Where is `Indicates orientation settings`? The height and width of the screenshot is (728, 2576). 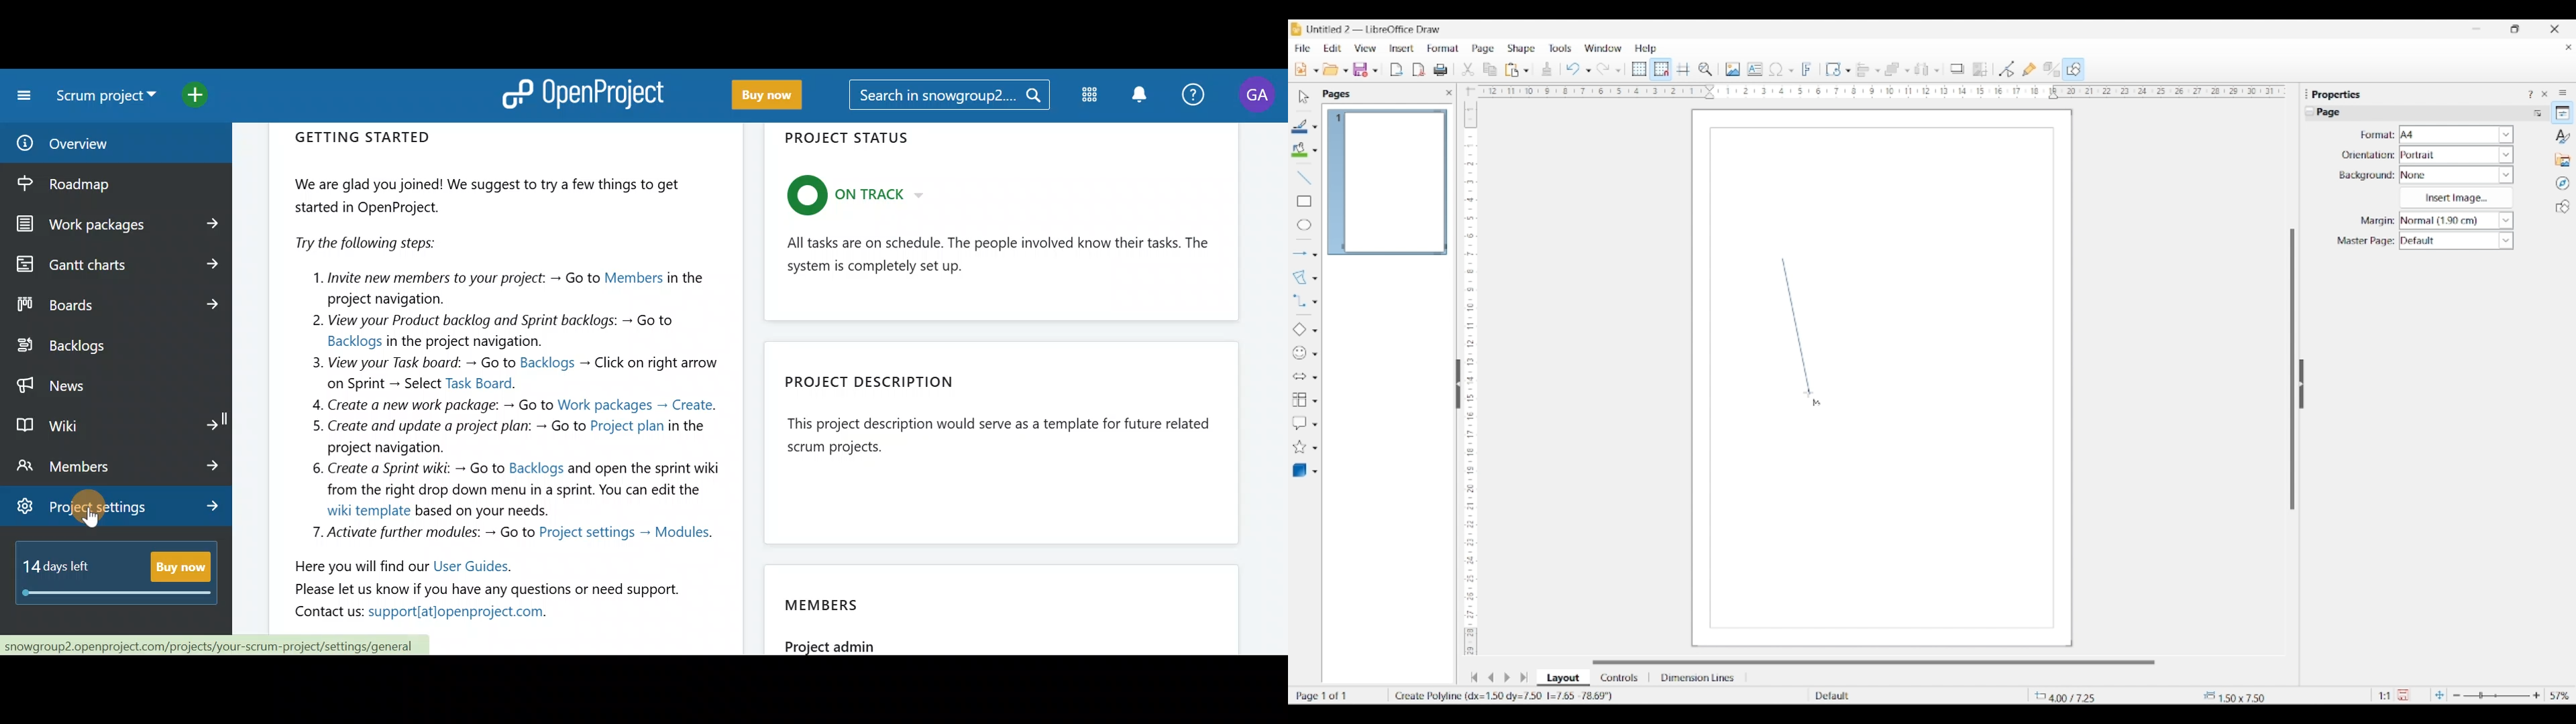
Indicates orientation settings is located at coordinates (2368, 155).